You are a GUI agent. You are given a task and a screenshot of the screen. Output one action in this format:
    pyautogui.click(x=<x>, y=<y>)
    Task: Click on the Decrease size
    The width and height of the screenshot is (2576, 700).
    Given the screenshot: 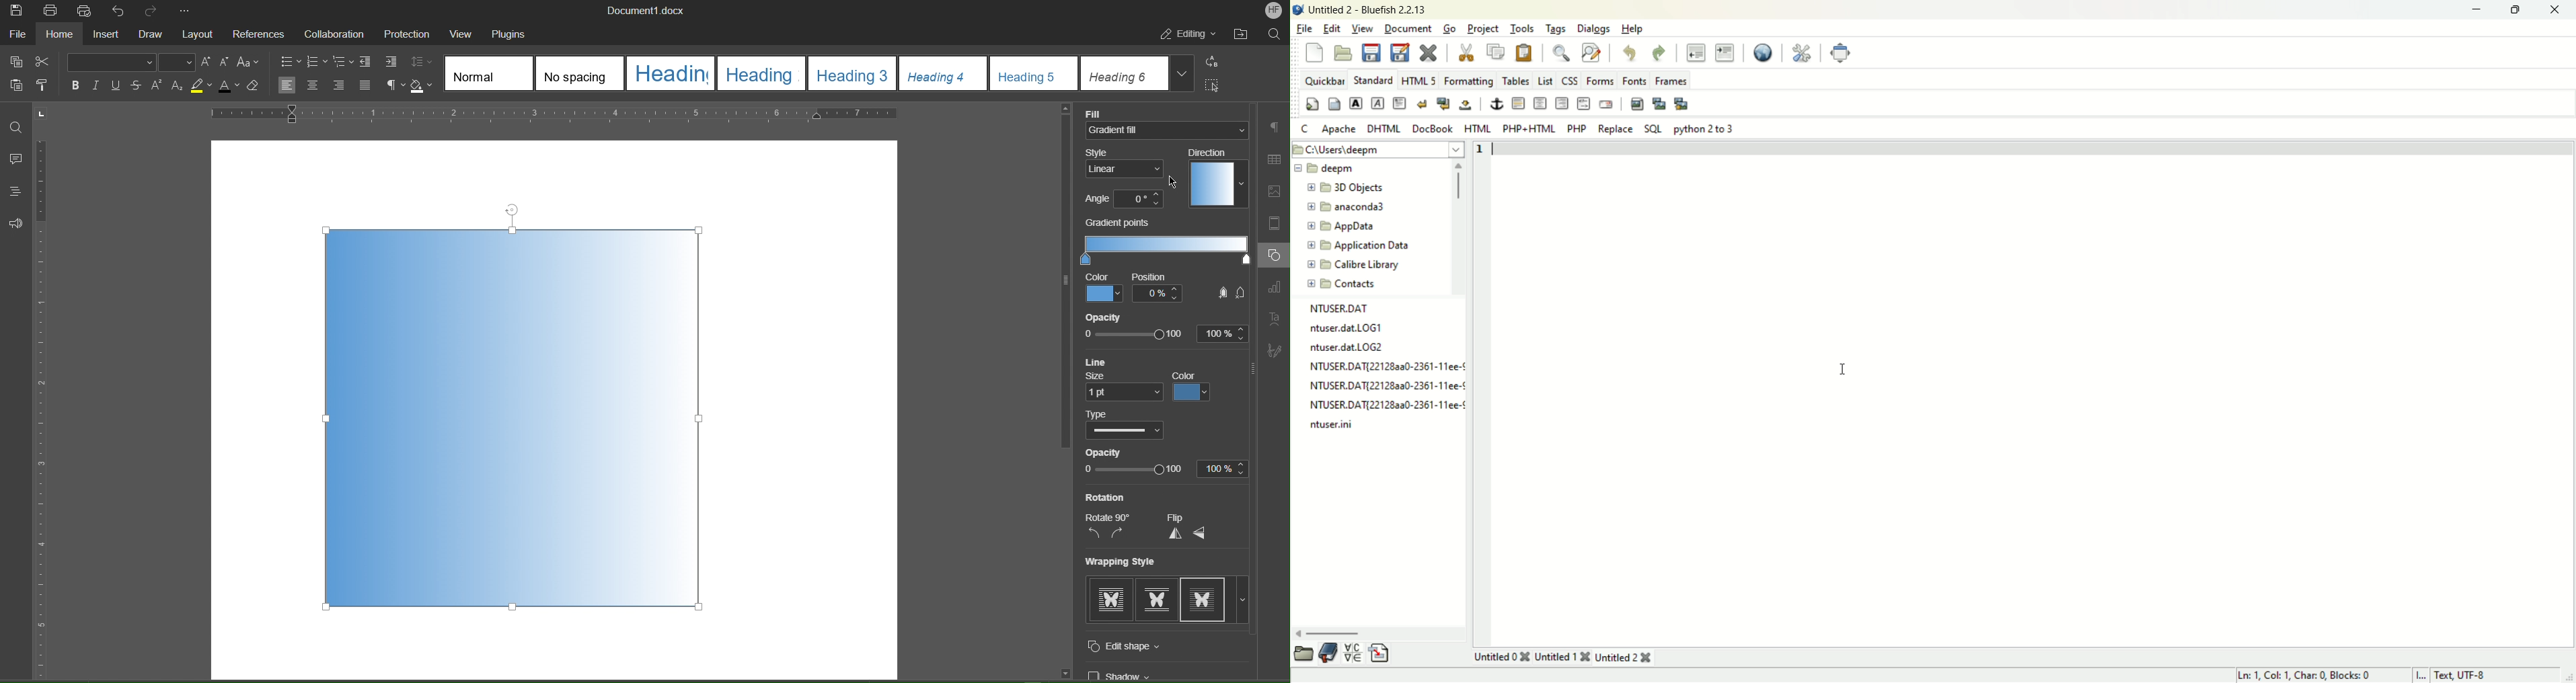 What is the action you would take?
    pyautogui.click(x=225, y=63)
    